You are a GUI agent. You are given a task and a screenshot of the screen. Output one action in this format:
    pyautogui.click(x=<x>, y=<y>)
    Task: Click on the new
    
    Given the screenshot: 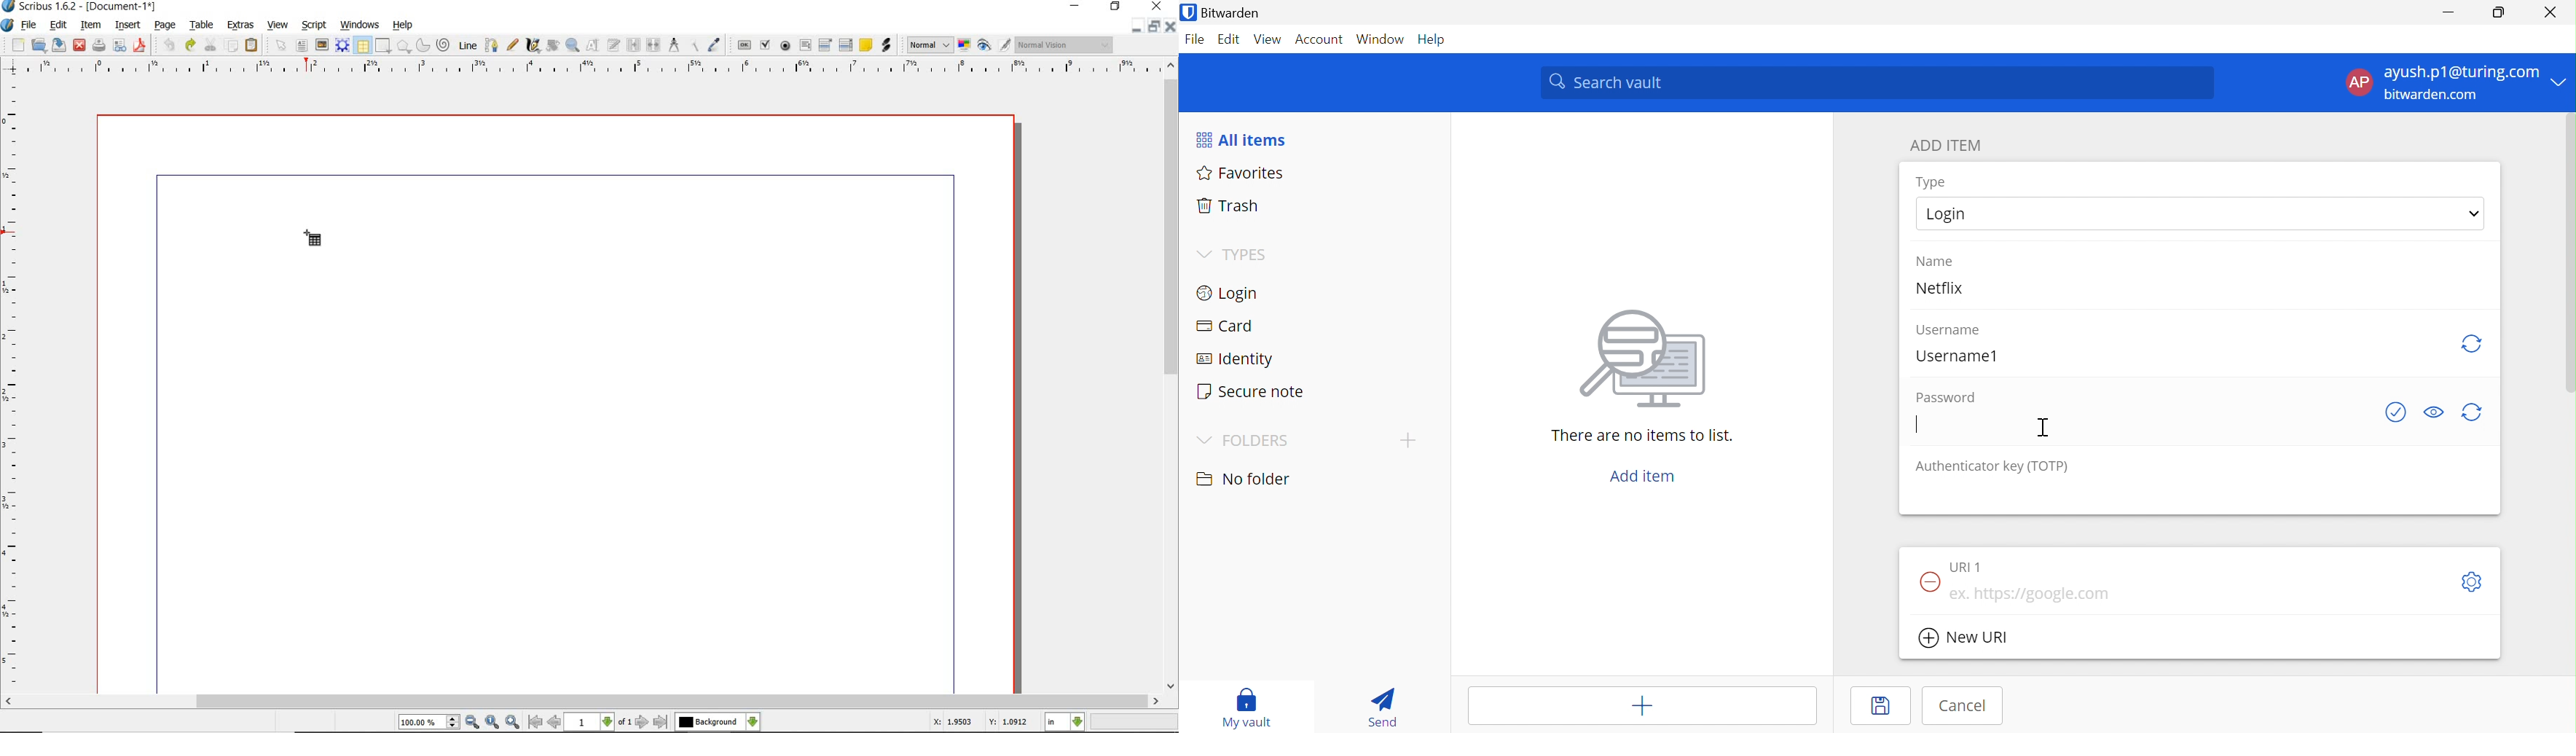 What is the action you would take?
    pyautogui.click(x=18, y=46)
    